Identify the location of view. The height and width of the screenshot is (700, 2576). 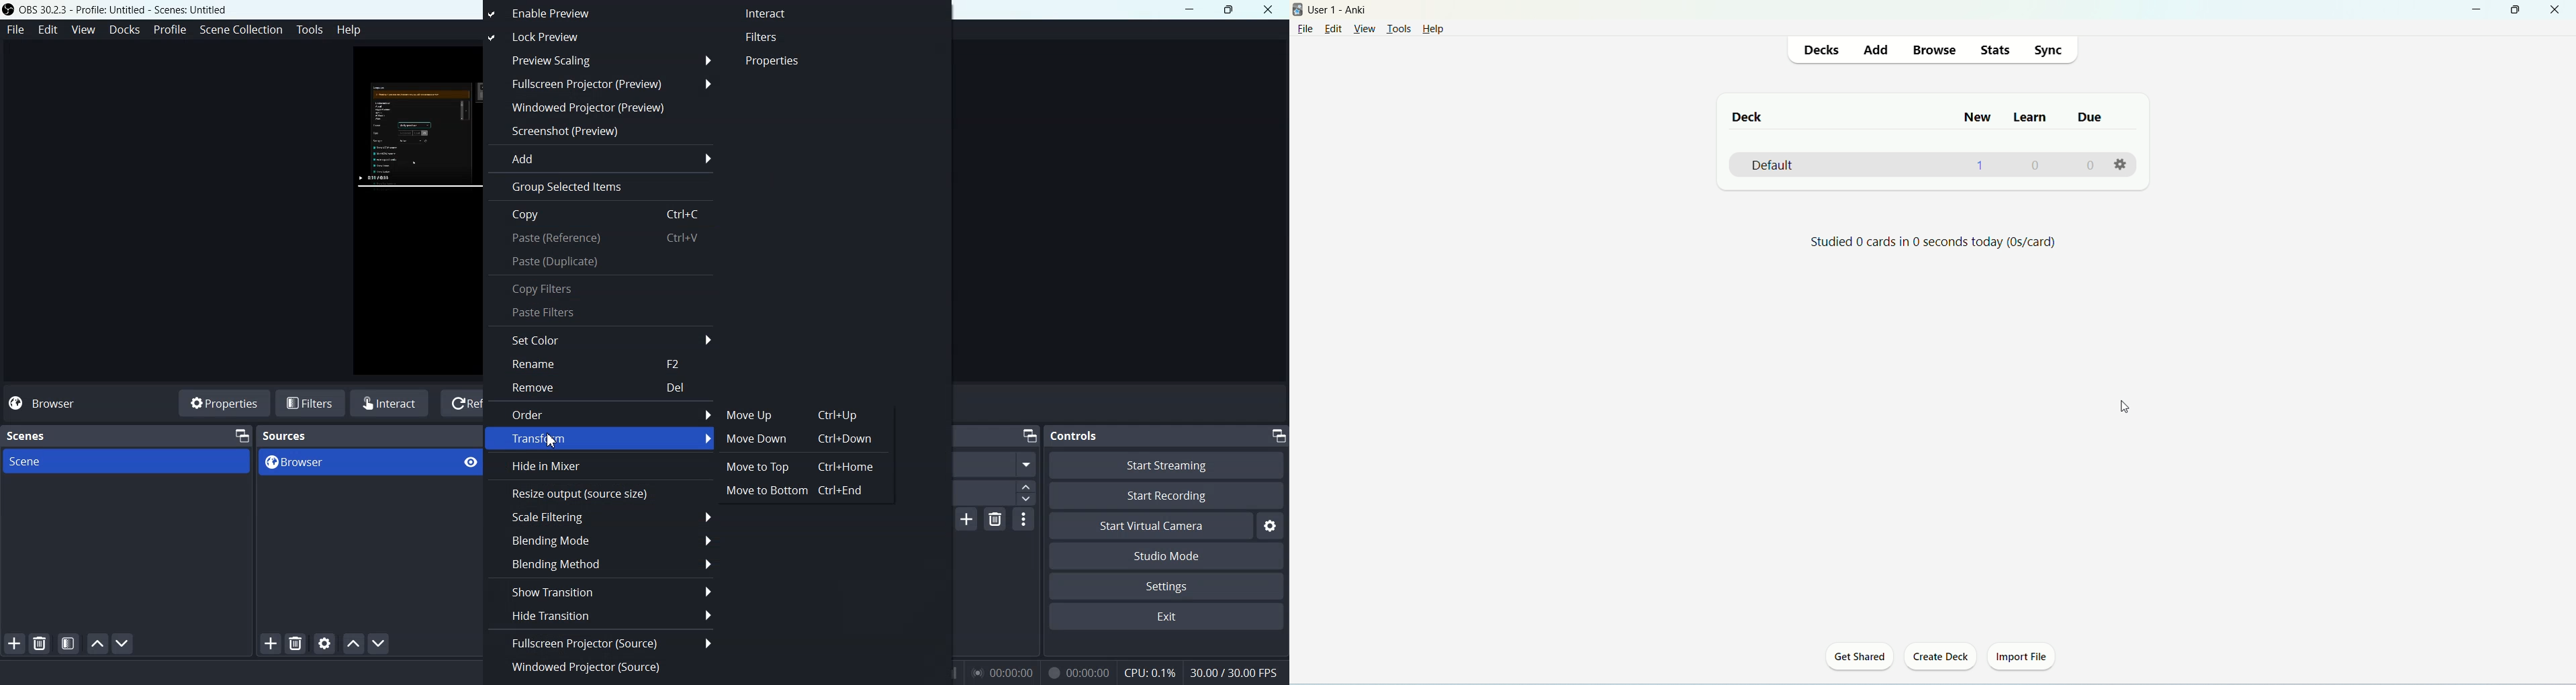
(1365, 28).